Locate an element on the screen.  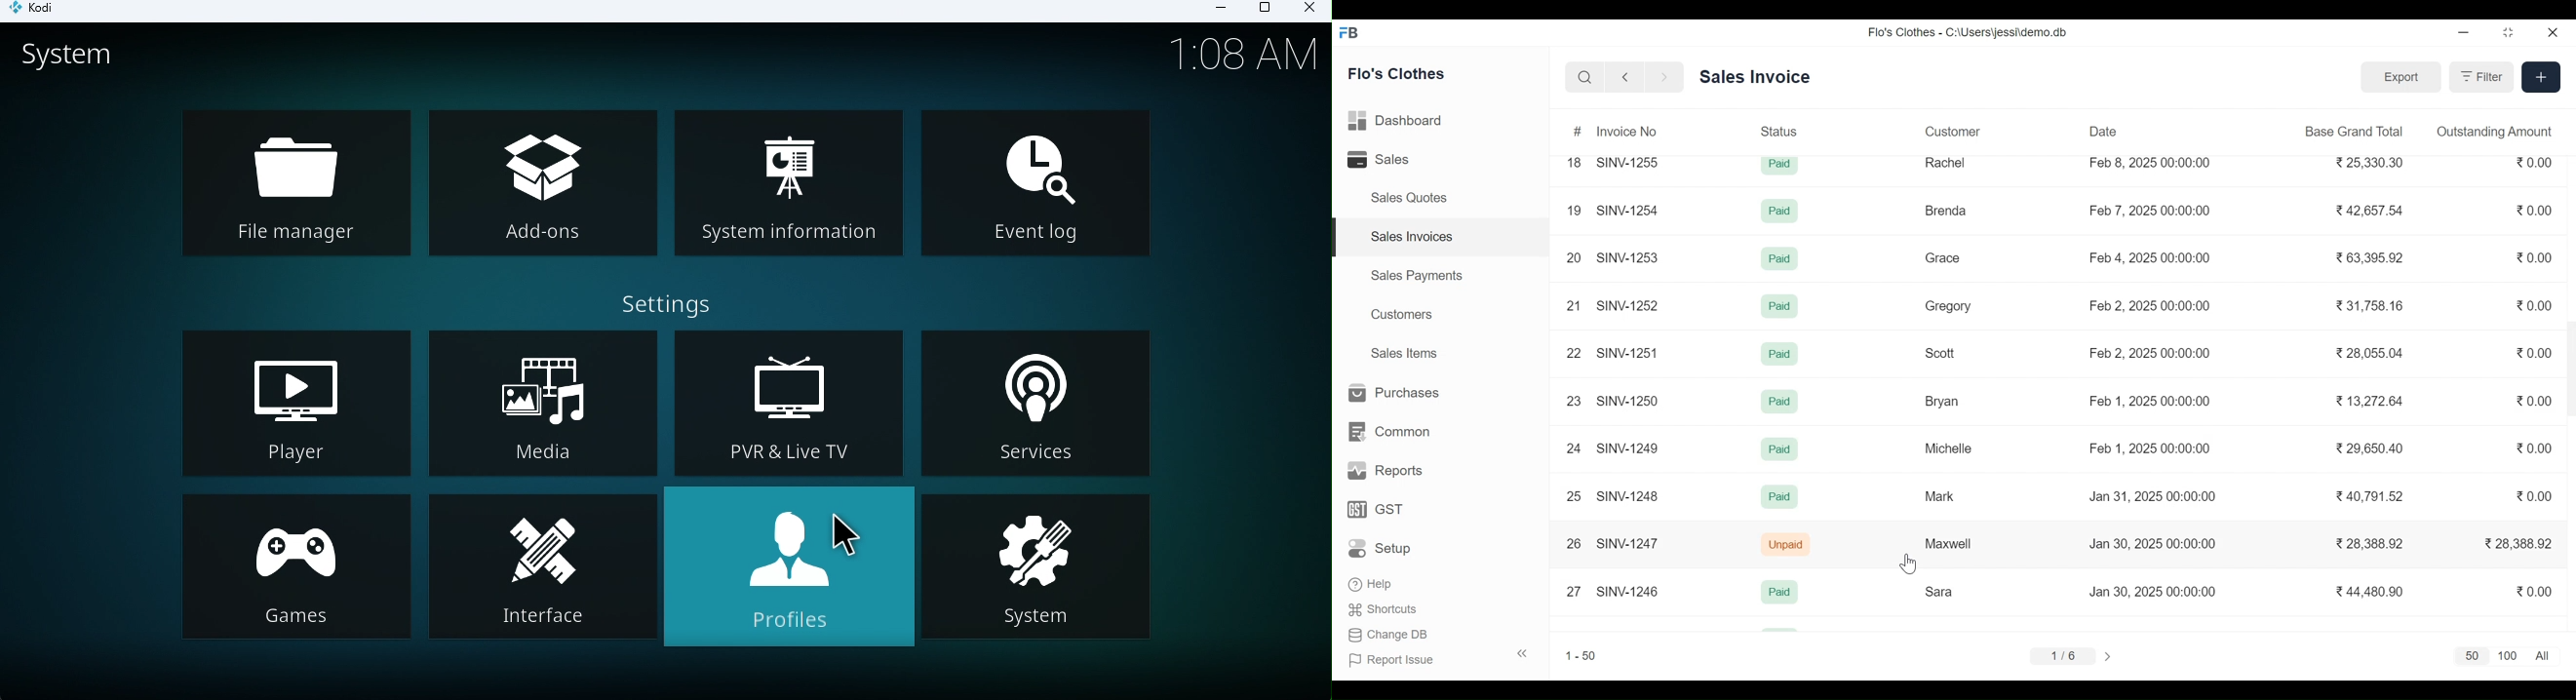
40,791.52 is located at coordinates (2372, 497).